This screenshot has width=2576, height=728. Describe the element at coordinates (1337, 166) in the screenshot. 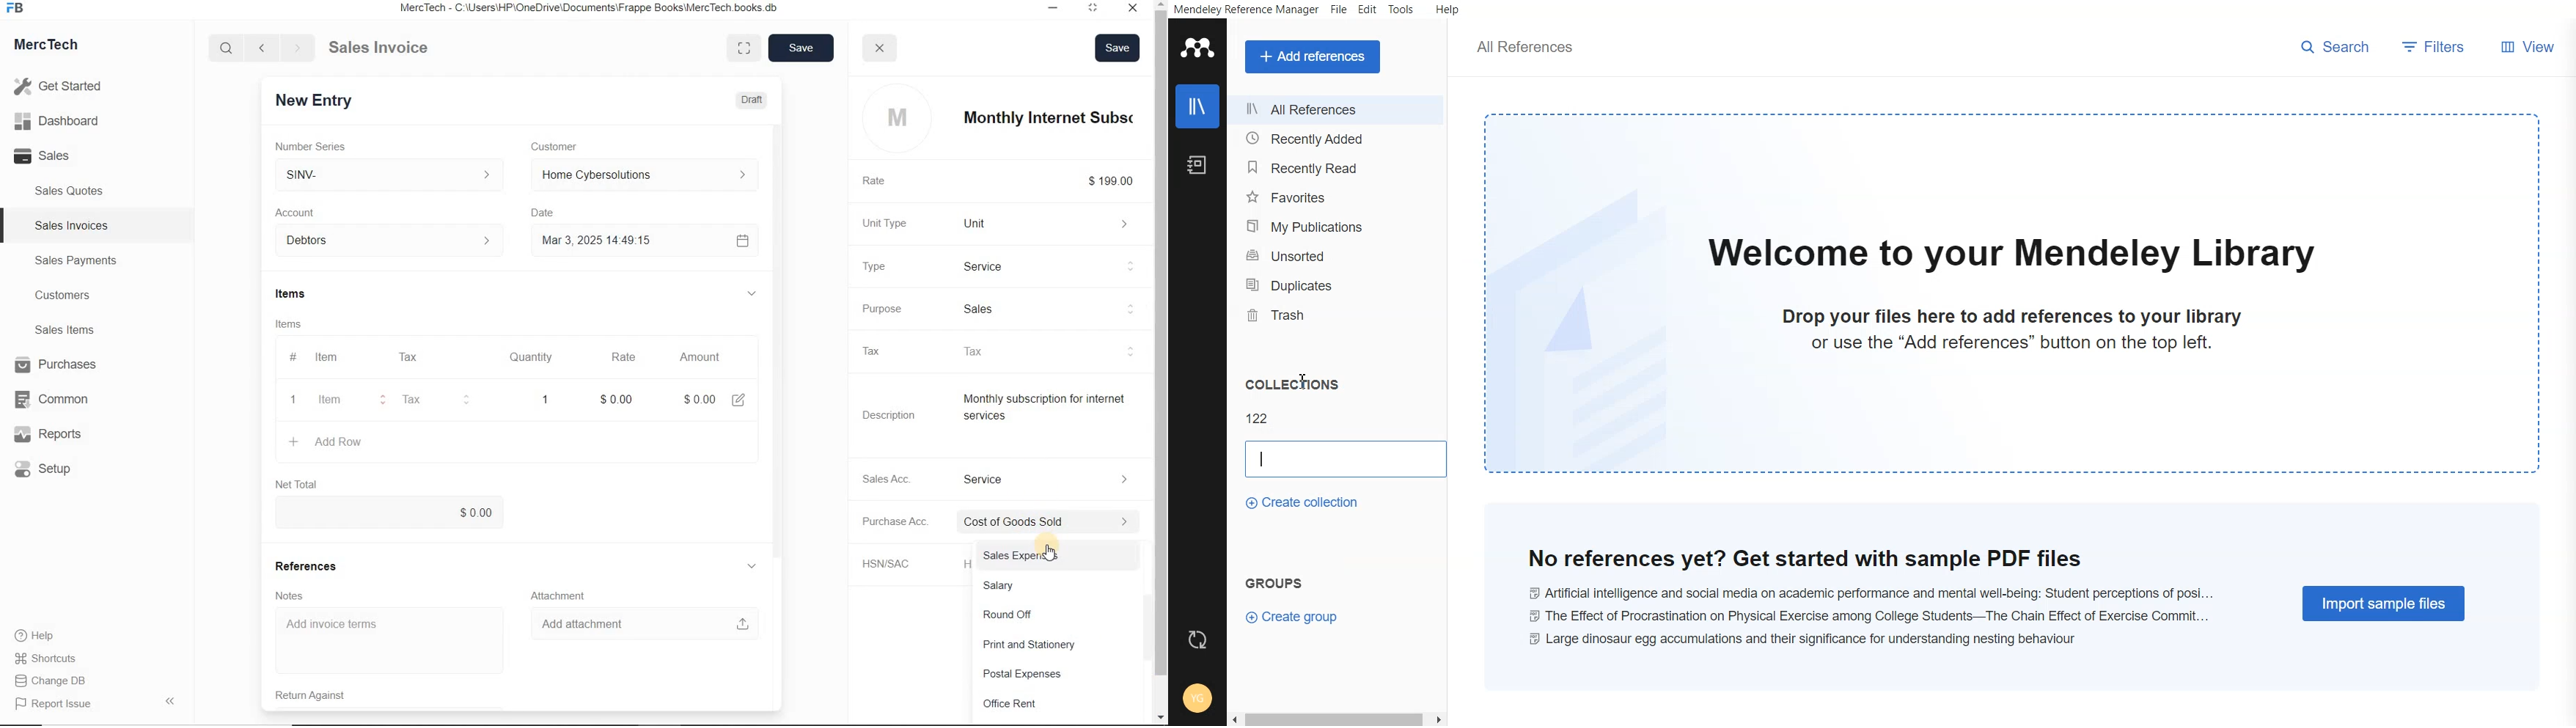

I see `Recently read` at that location.